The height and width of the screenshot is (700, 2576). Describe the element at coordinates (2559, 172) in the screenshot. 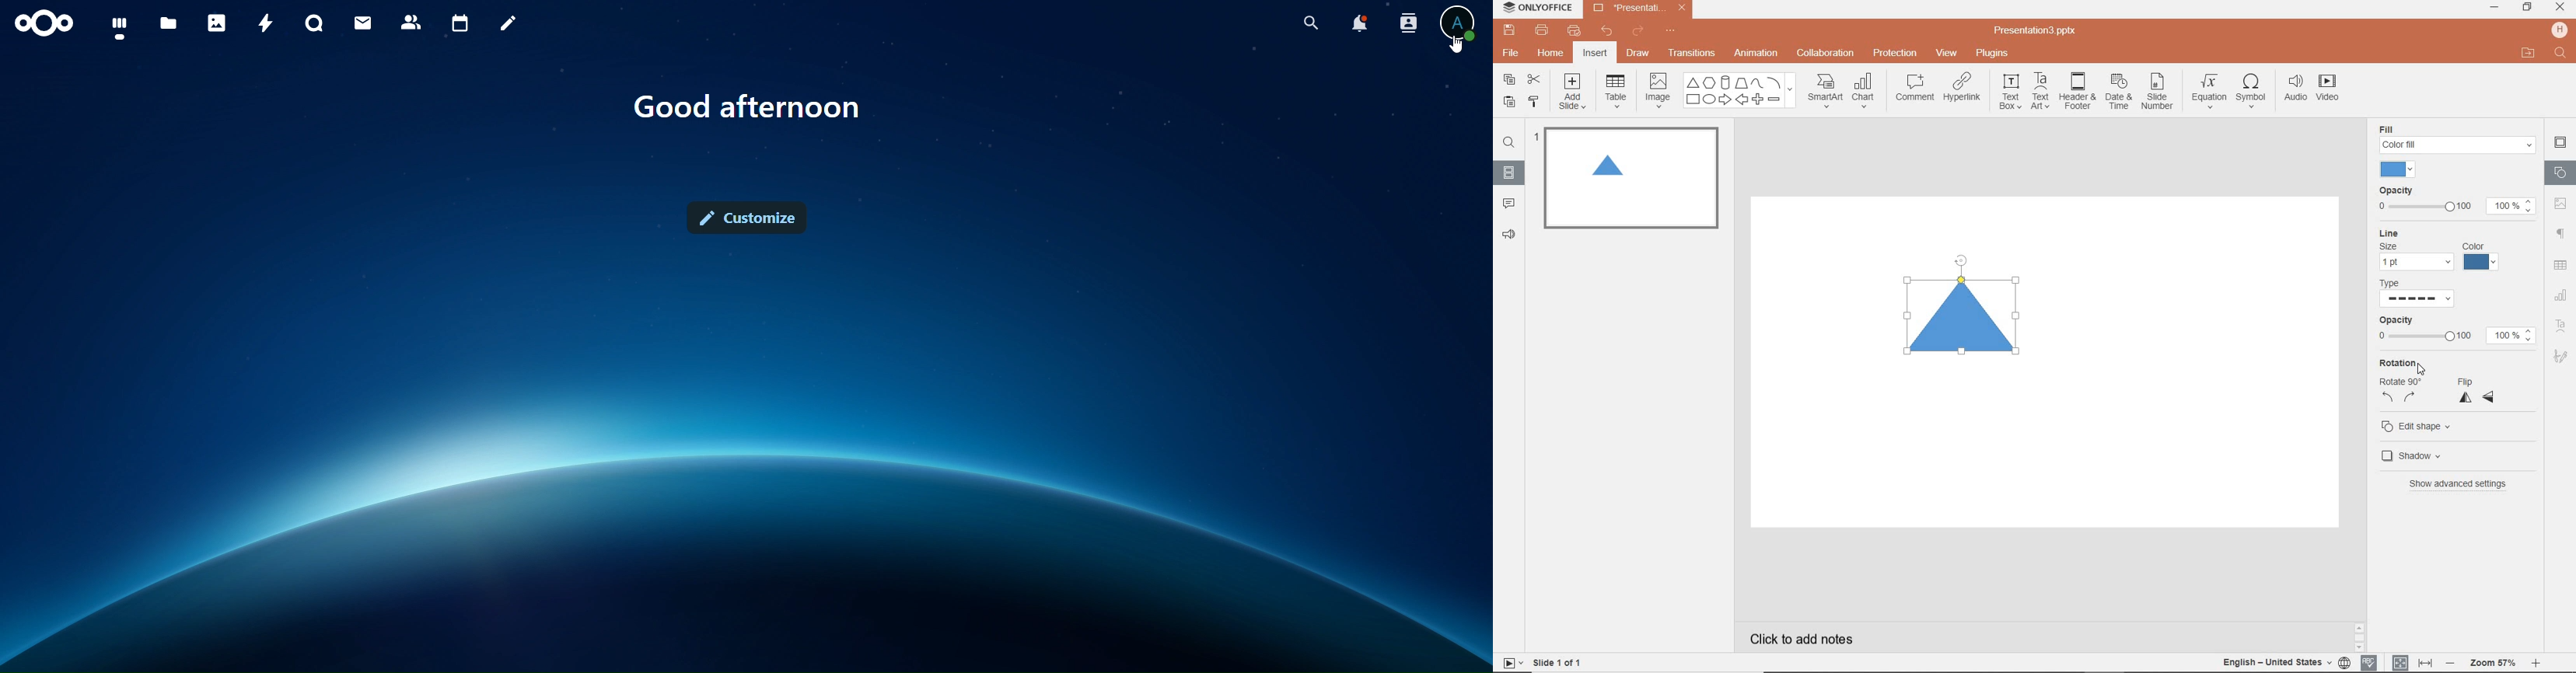

I see `SHAPE SETTINGS` at that location.